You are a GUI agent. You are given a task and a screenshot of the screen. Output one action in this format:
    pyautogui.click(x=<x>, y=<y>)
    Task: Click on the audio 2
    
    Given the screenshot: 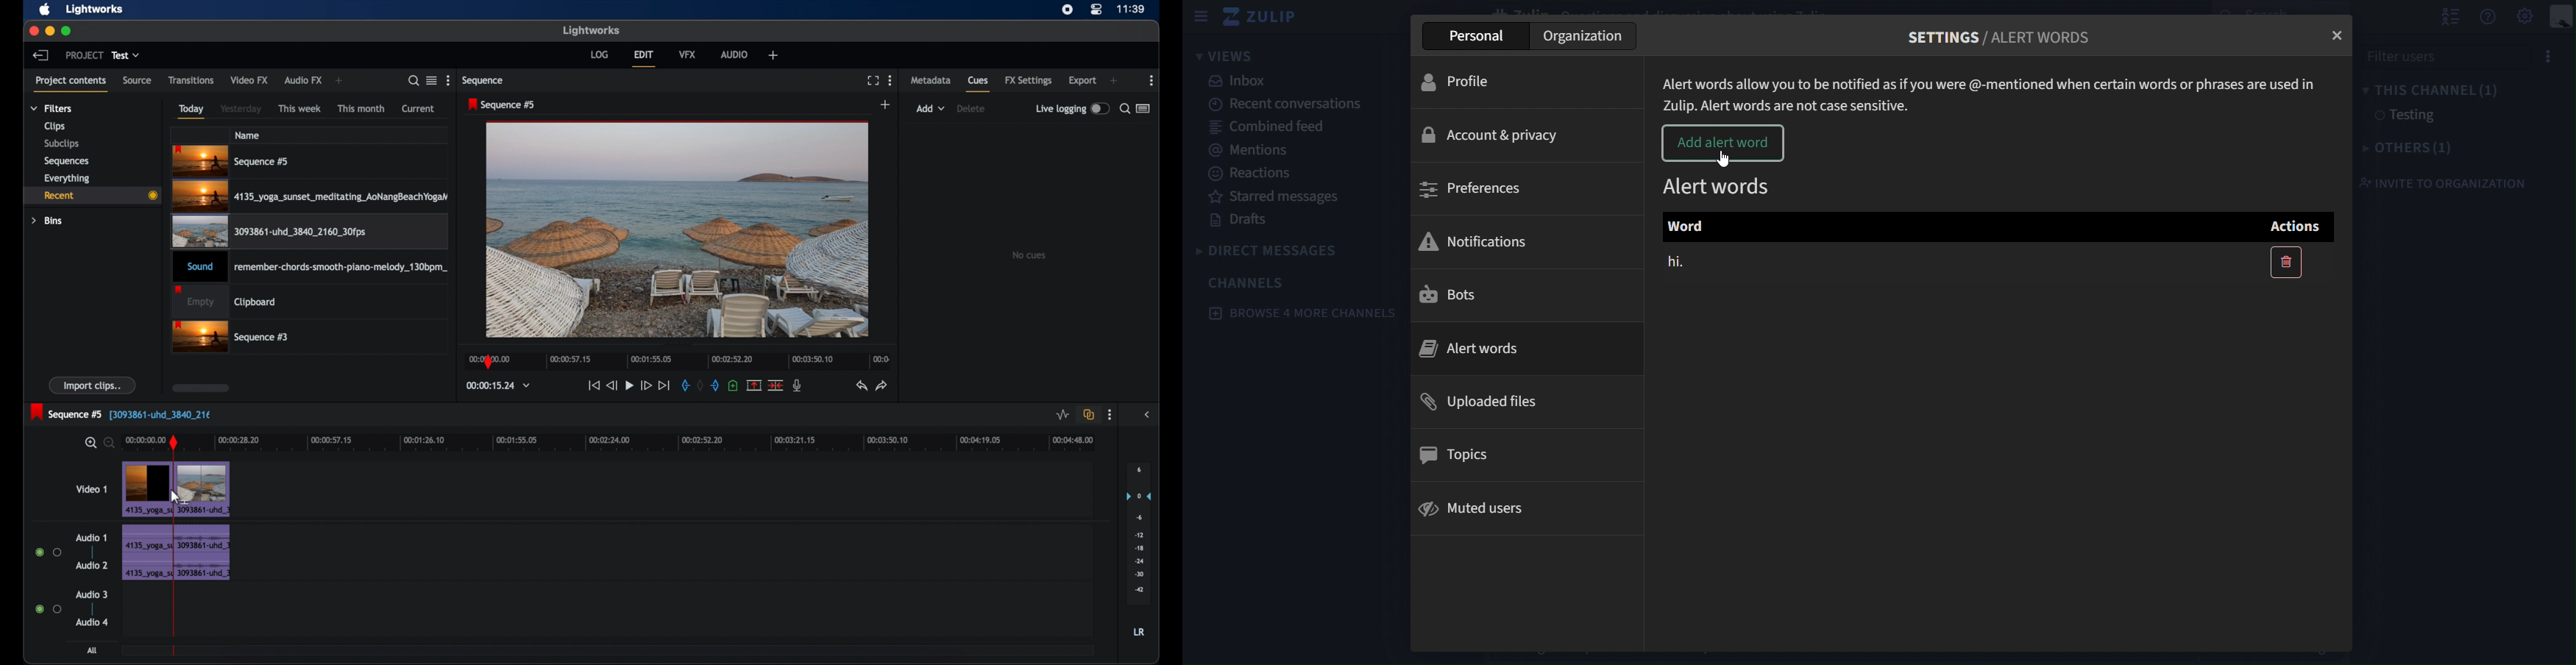 What is the action you would take?
    pyautogui.click(x=93, y=565)
    